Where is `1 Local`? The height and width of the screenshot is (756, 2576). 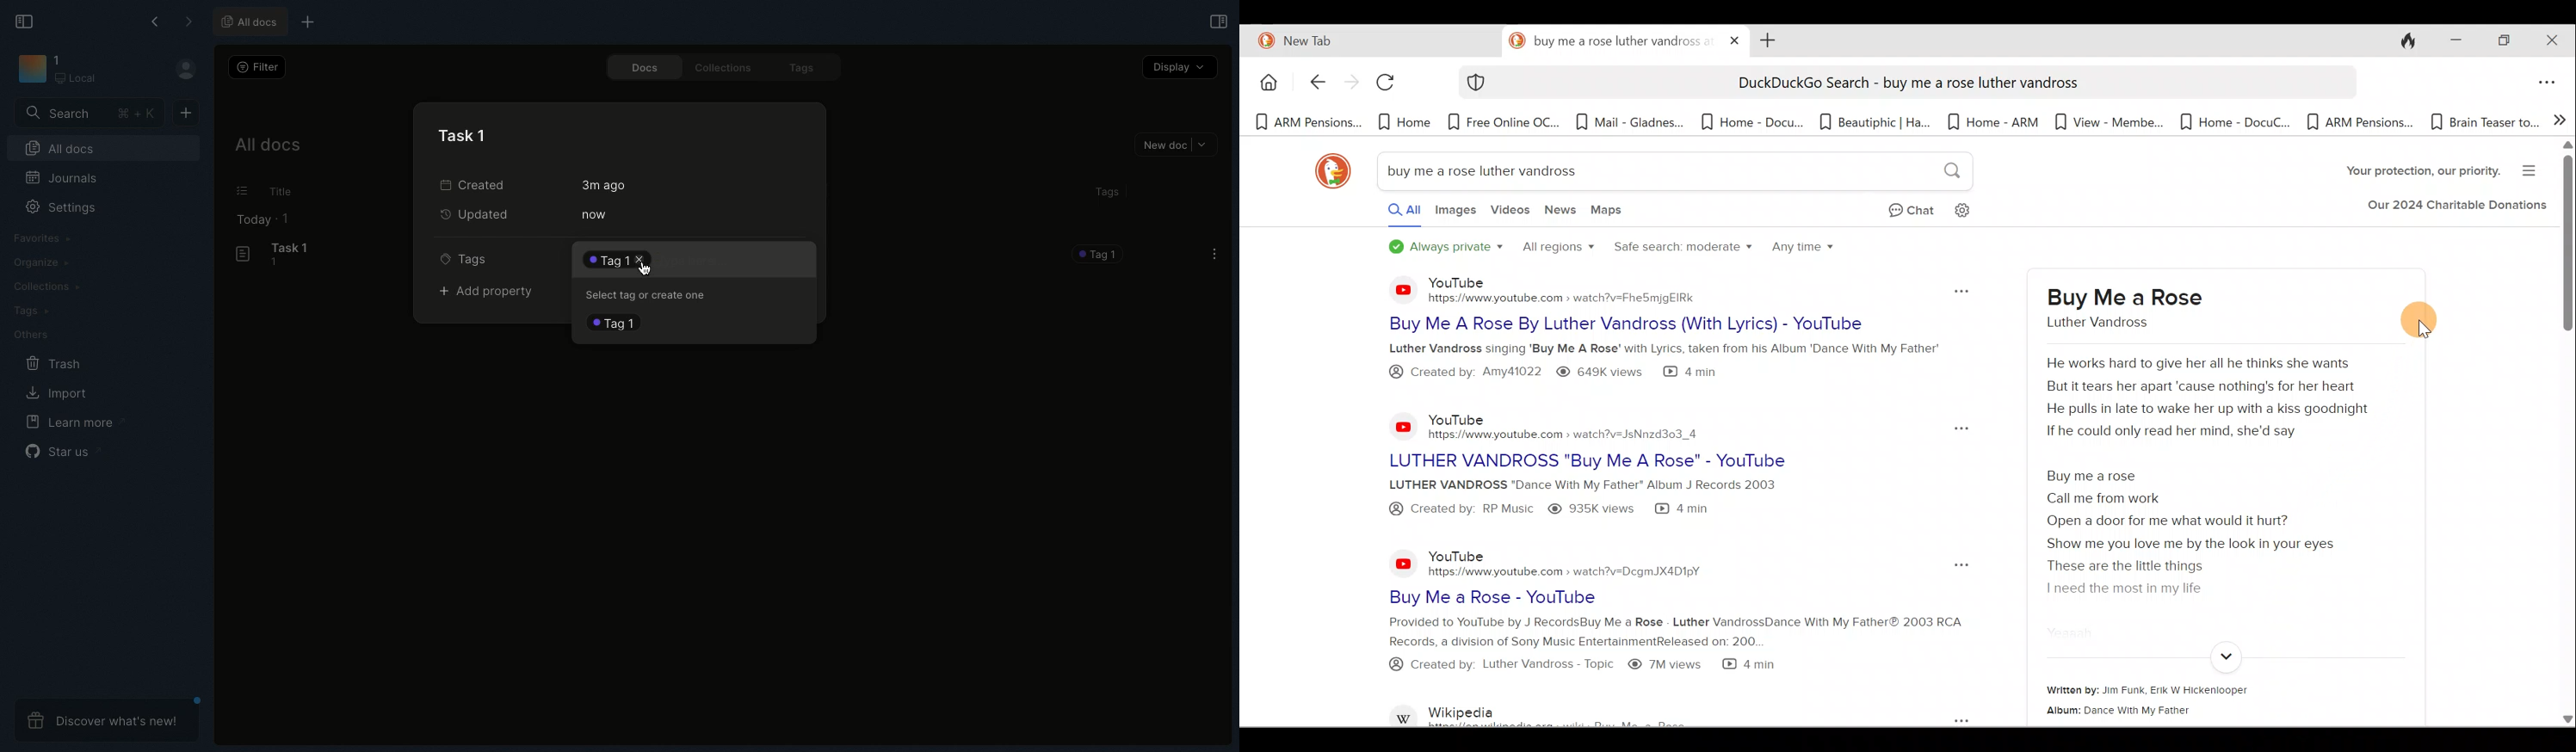 1 Local is located at coordinates (77, 69).